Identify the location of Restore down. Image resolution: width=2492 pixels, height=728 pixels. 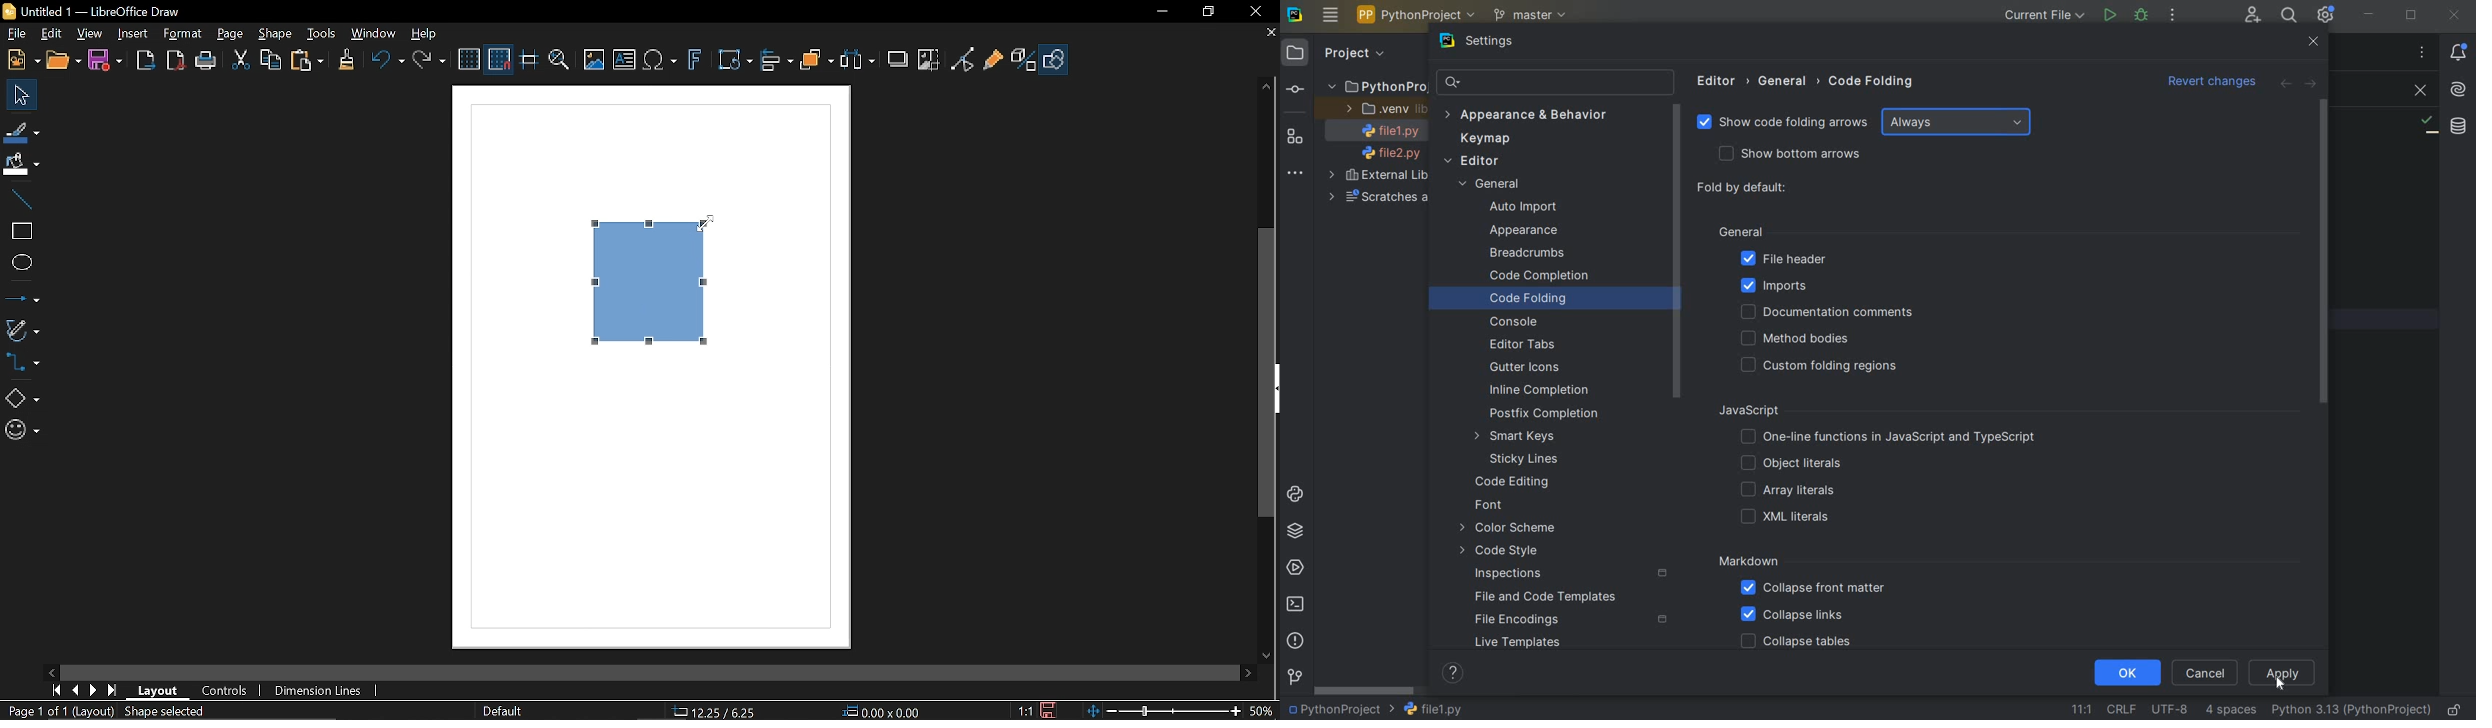
(1206, 13).